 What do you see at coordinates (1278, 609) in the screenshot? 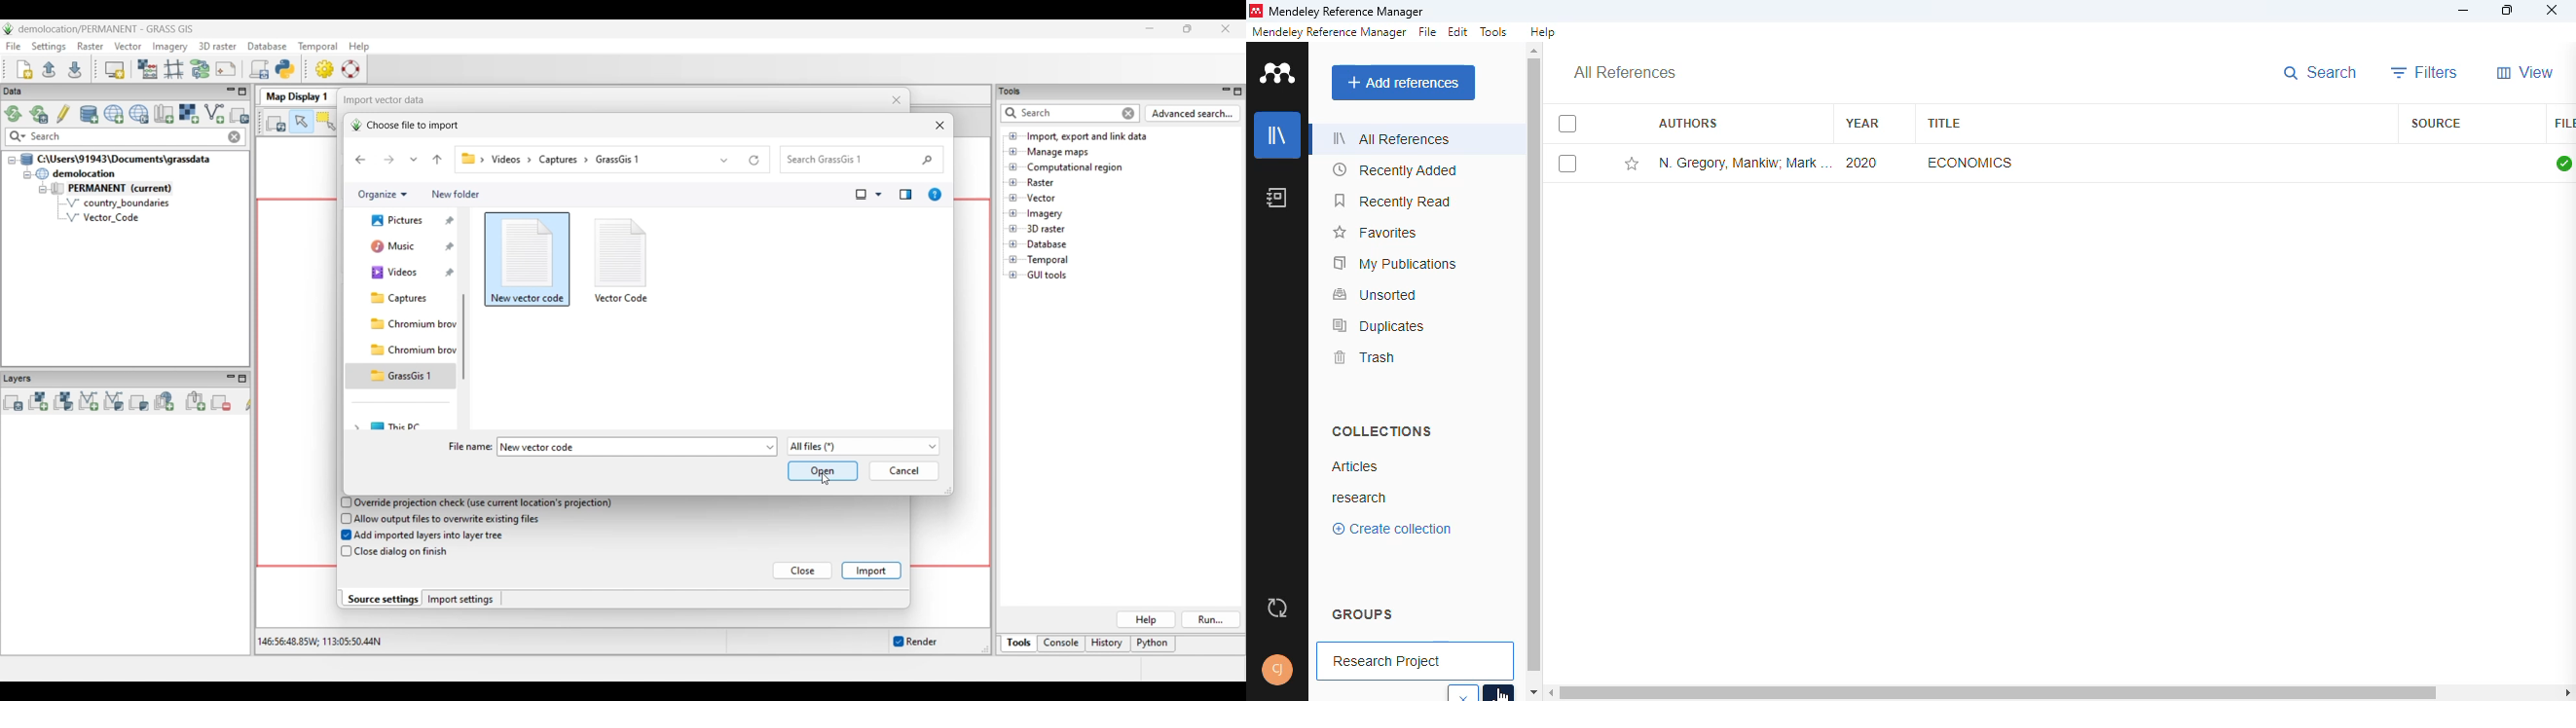
I see `sync` at bounding box center [1278, 609].